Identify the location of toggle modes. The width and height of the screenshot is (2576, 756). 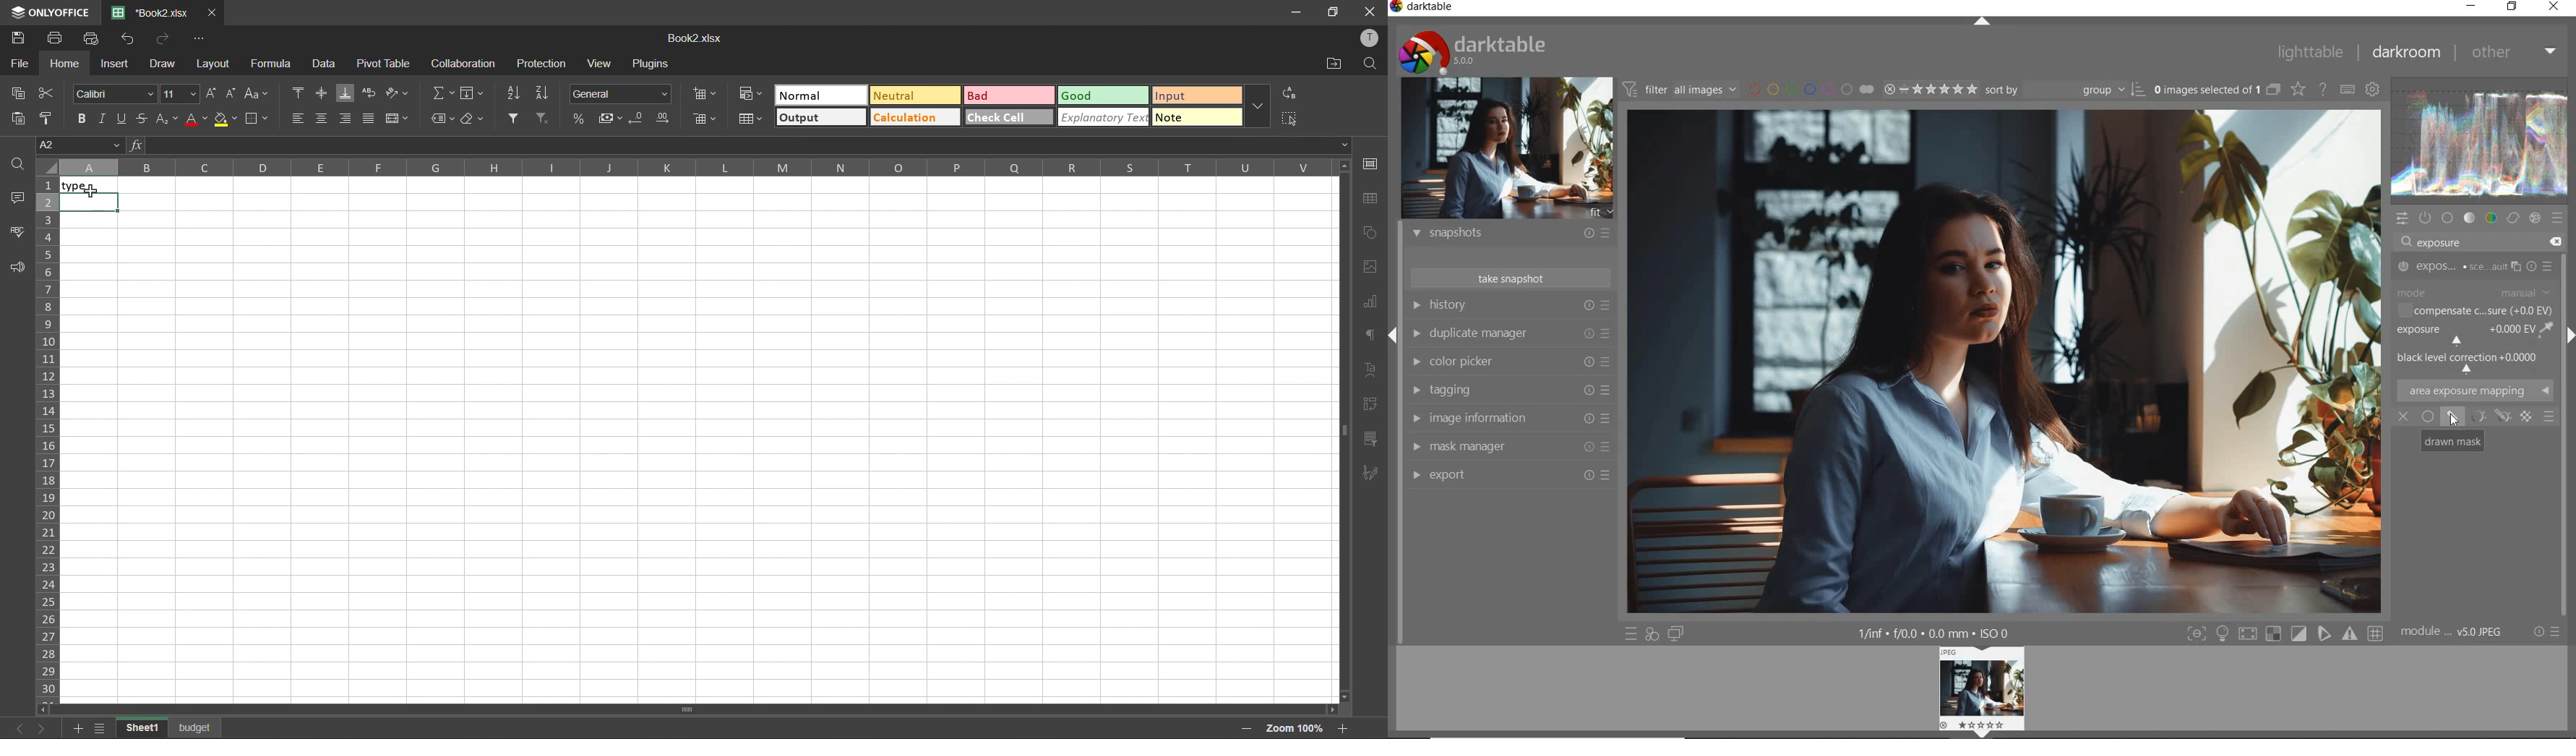
(2286, 634).